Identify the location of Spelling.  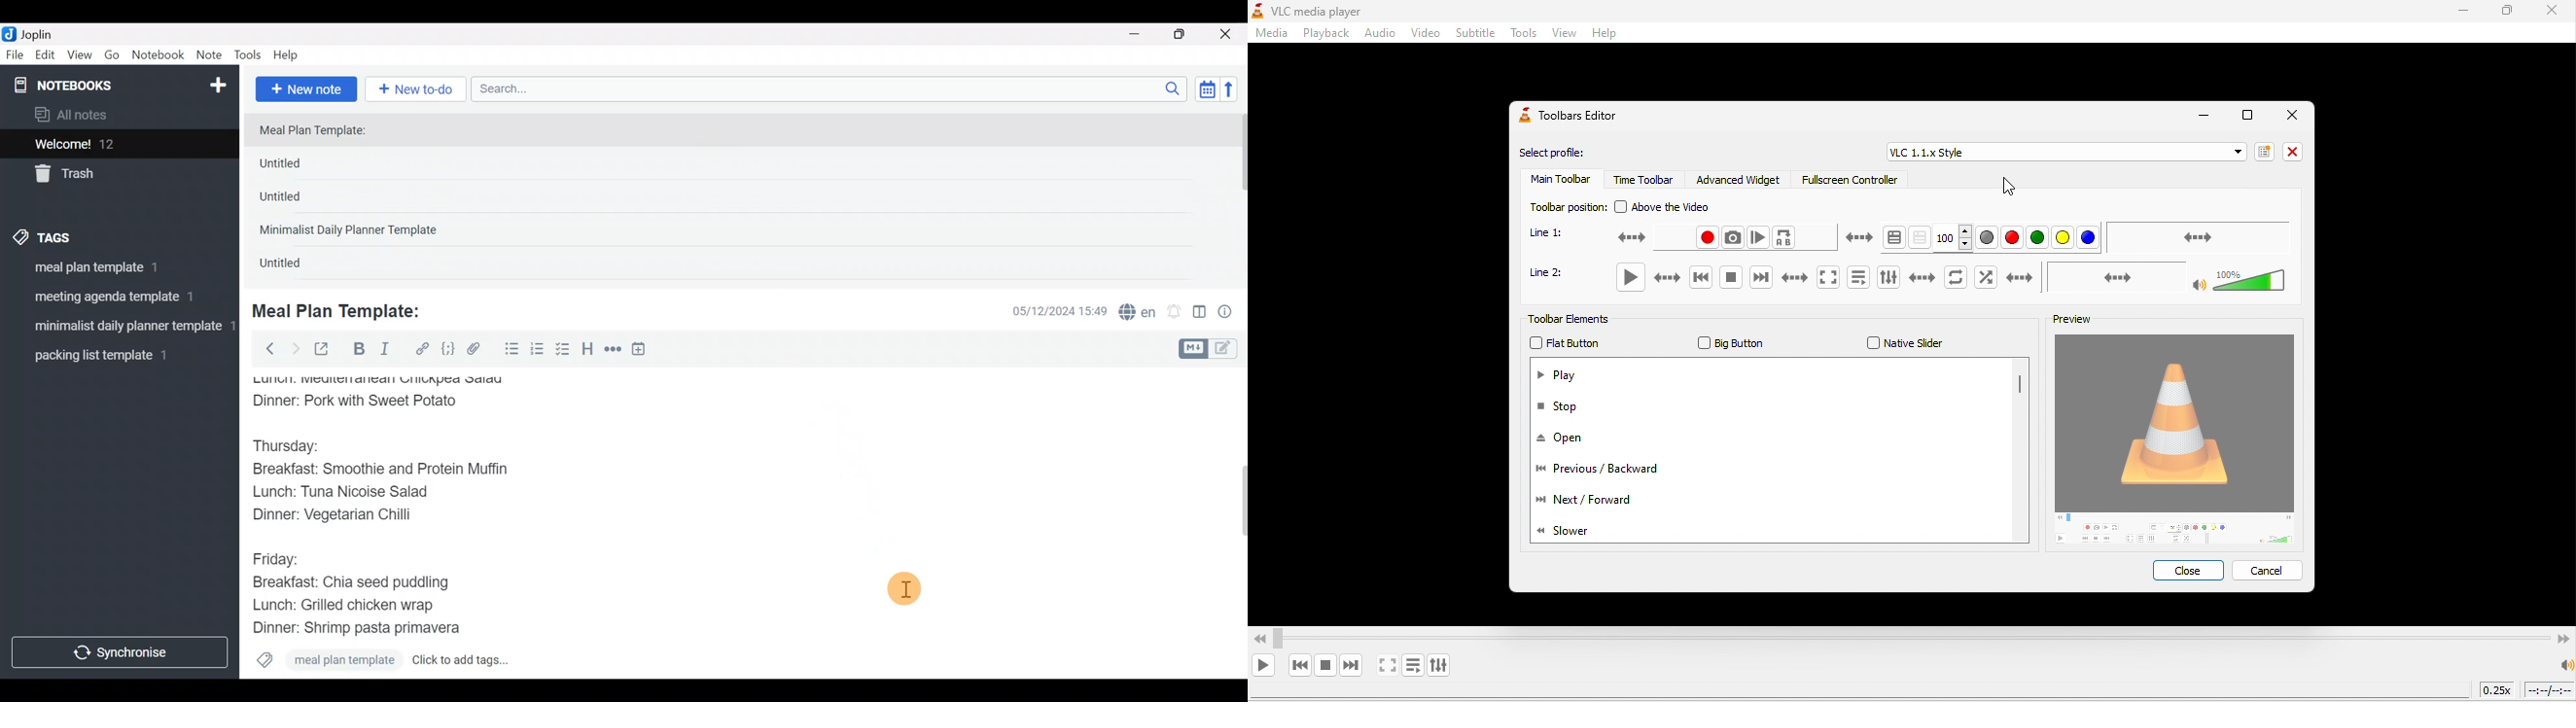
(1138, 313).